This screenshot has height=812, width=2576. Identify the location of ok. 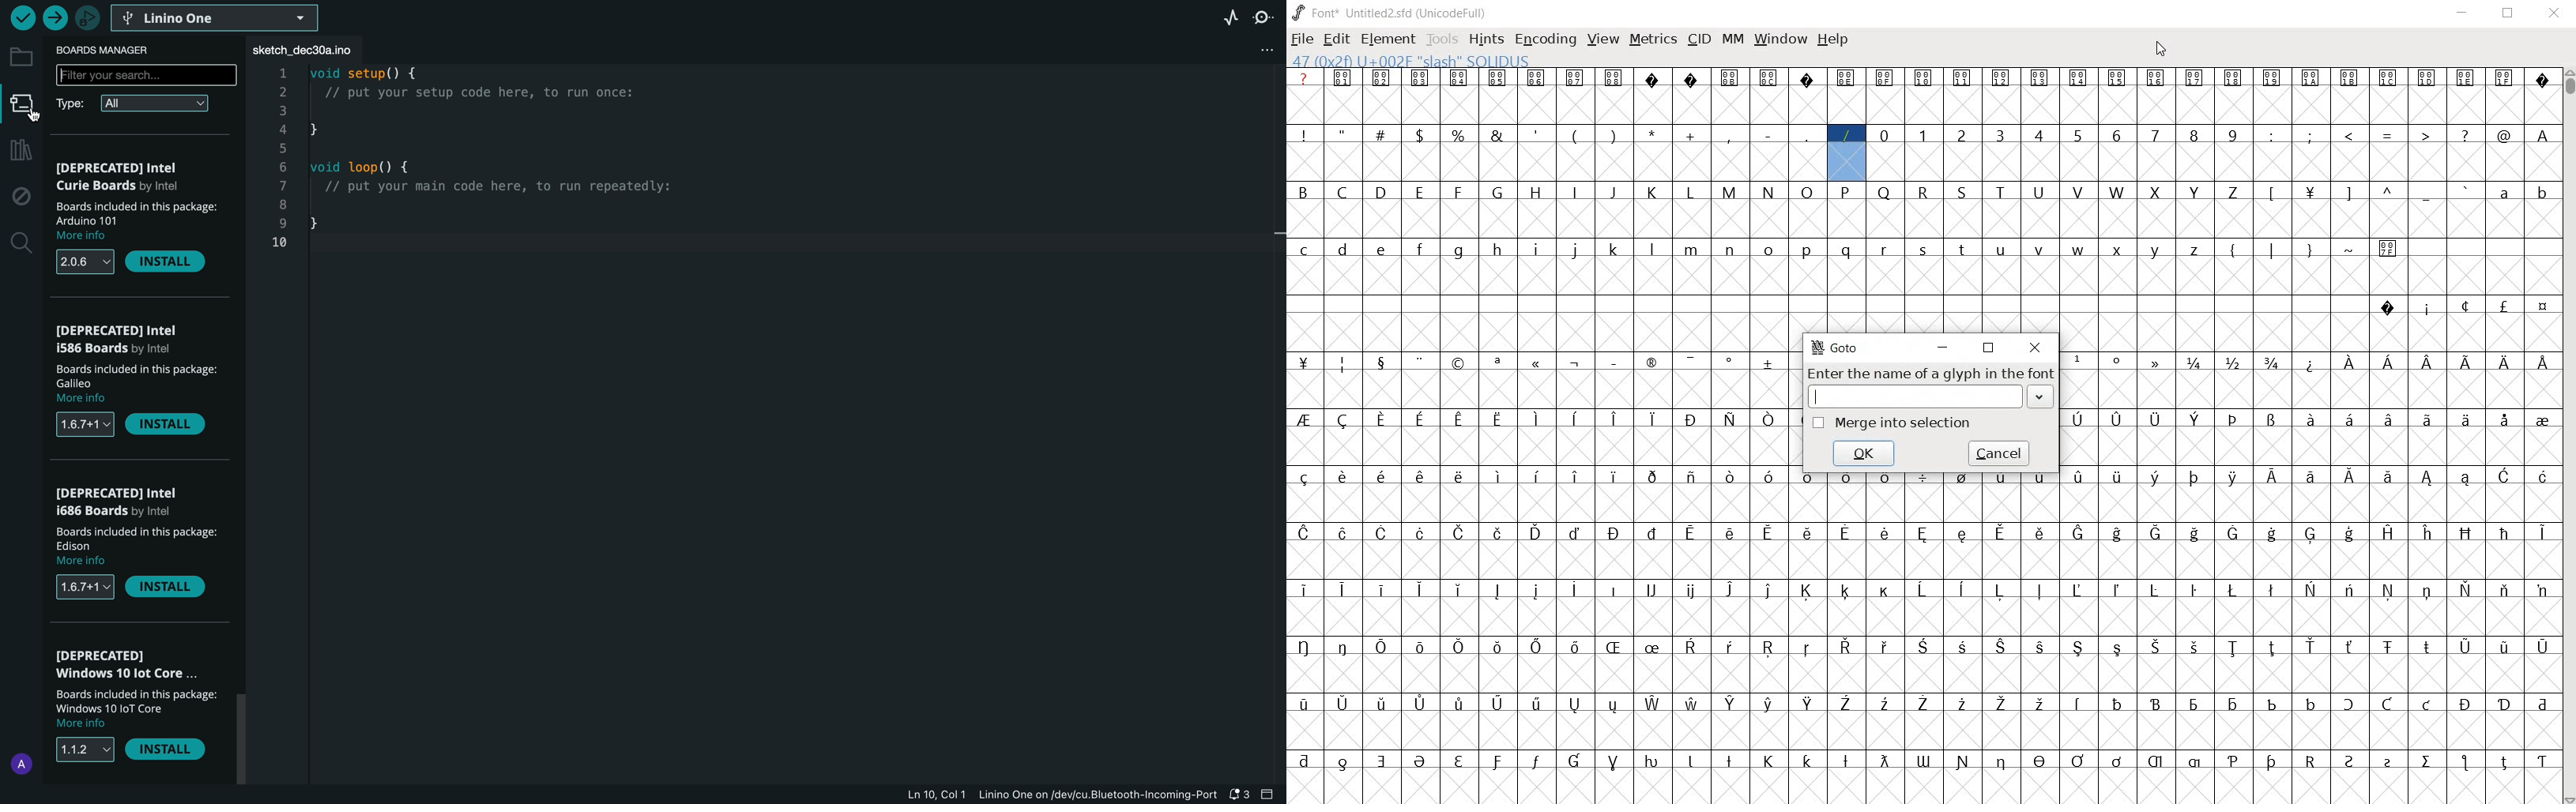
(1862, 453).